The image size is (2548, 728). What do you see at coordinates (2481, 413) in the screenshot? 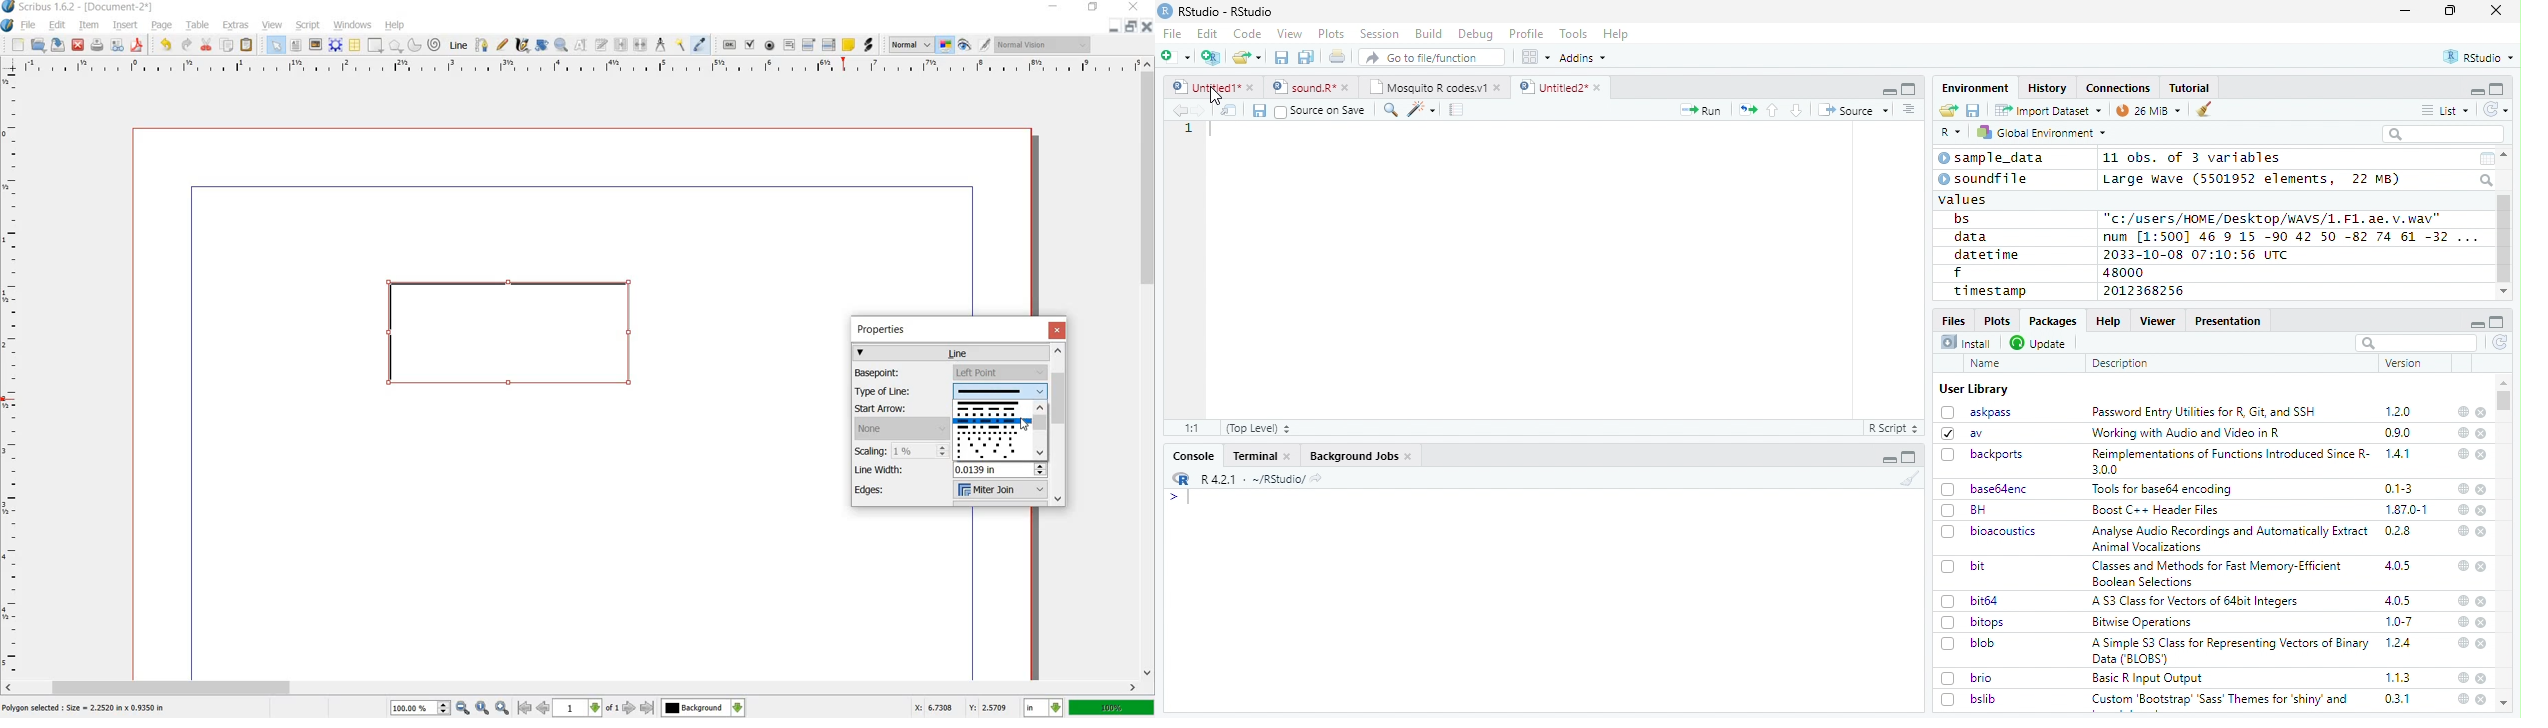
I see `close` at bounding box center [2481, 413].